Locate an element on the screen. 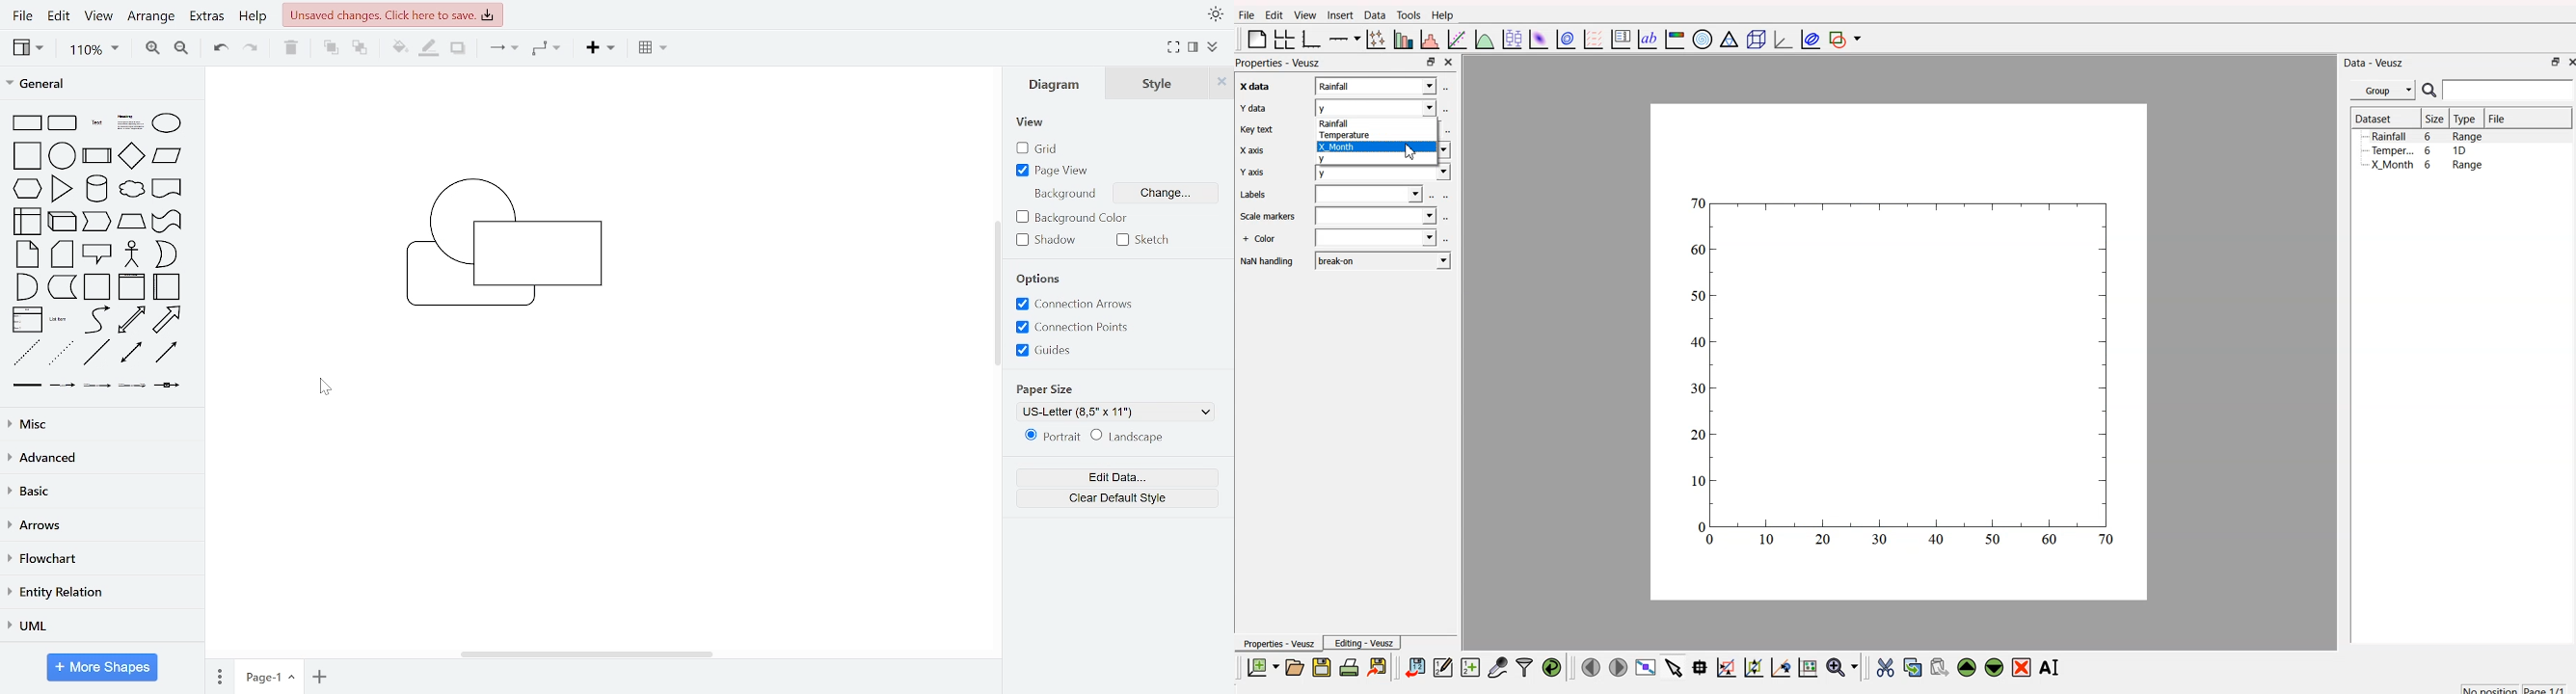 This screenshot has width=2576, height=700. and is located at coordinates (26, 286).